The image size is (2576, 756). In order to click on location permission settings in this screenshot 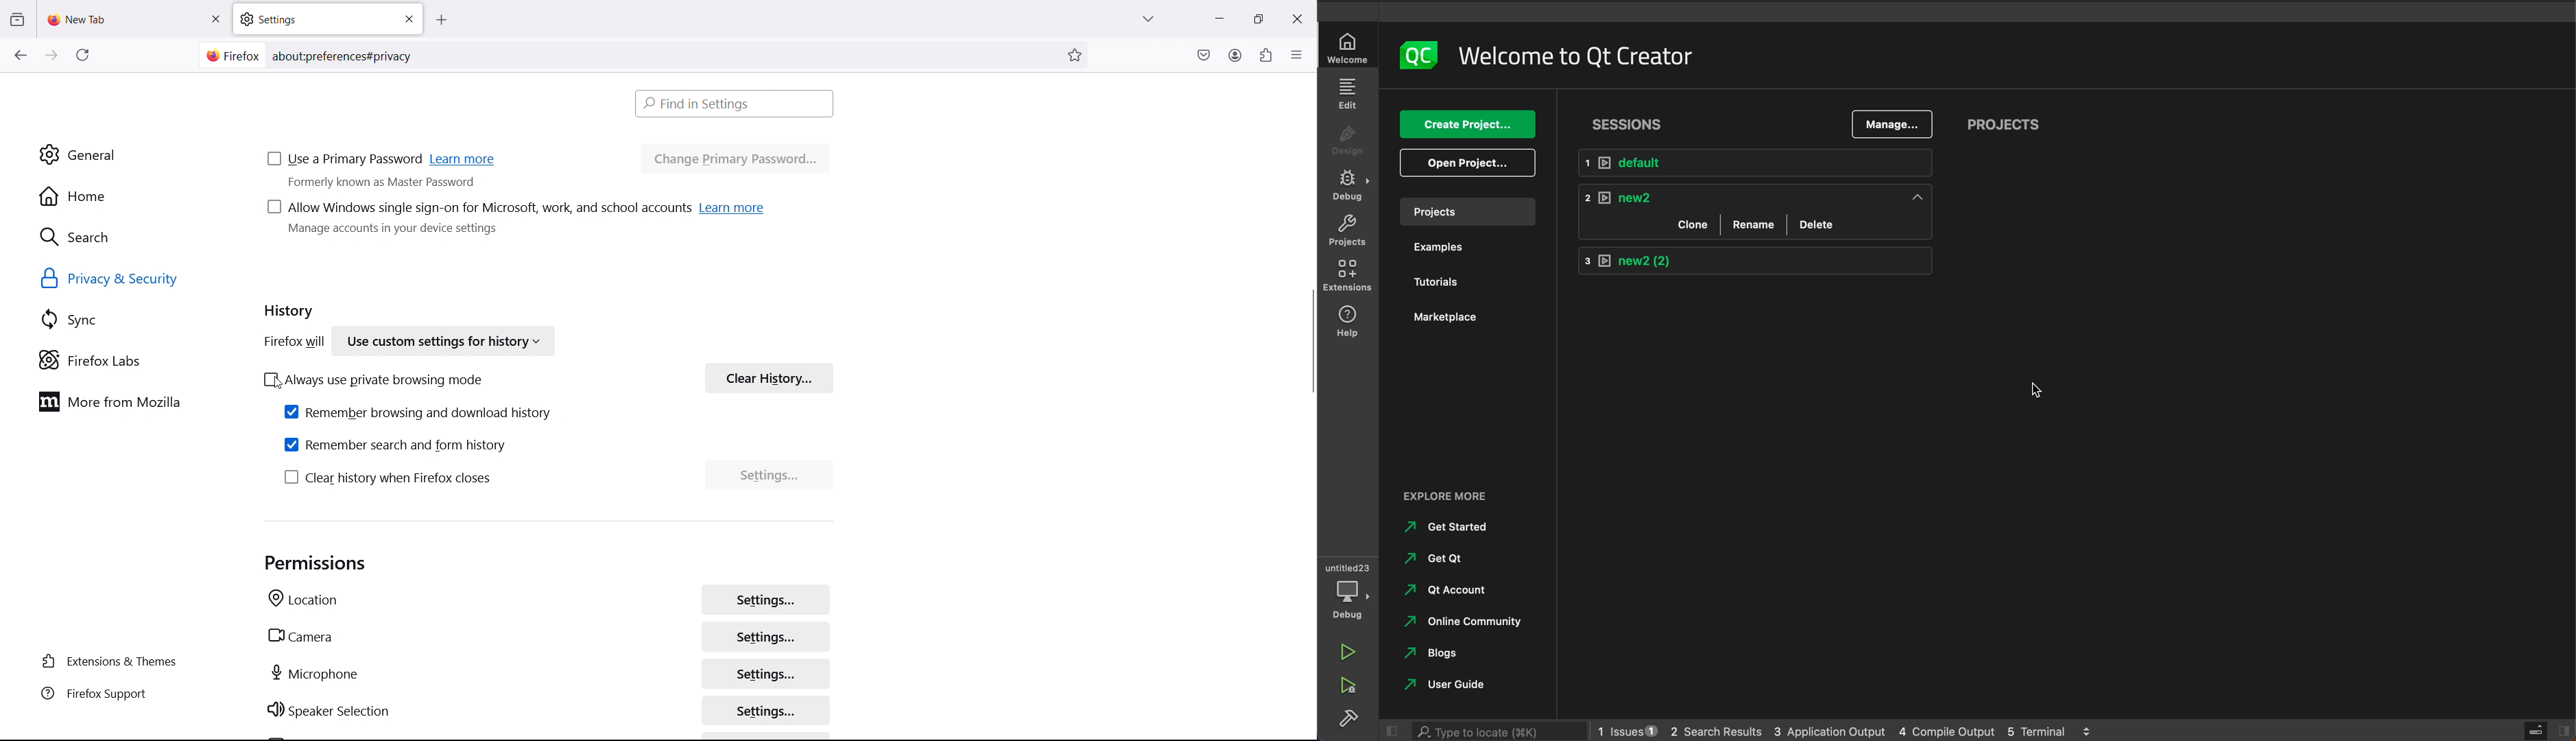, I will do `click(765, 599)`.